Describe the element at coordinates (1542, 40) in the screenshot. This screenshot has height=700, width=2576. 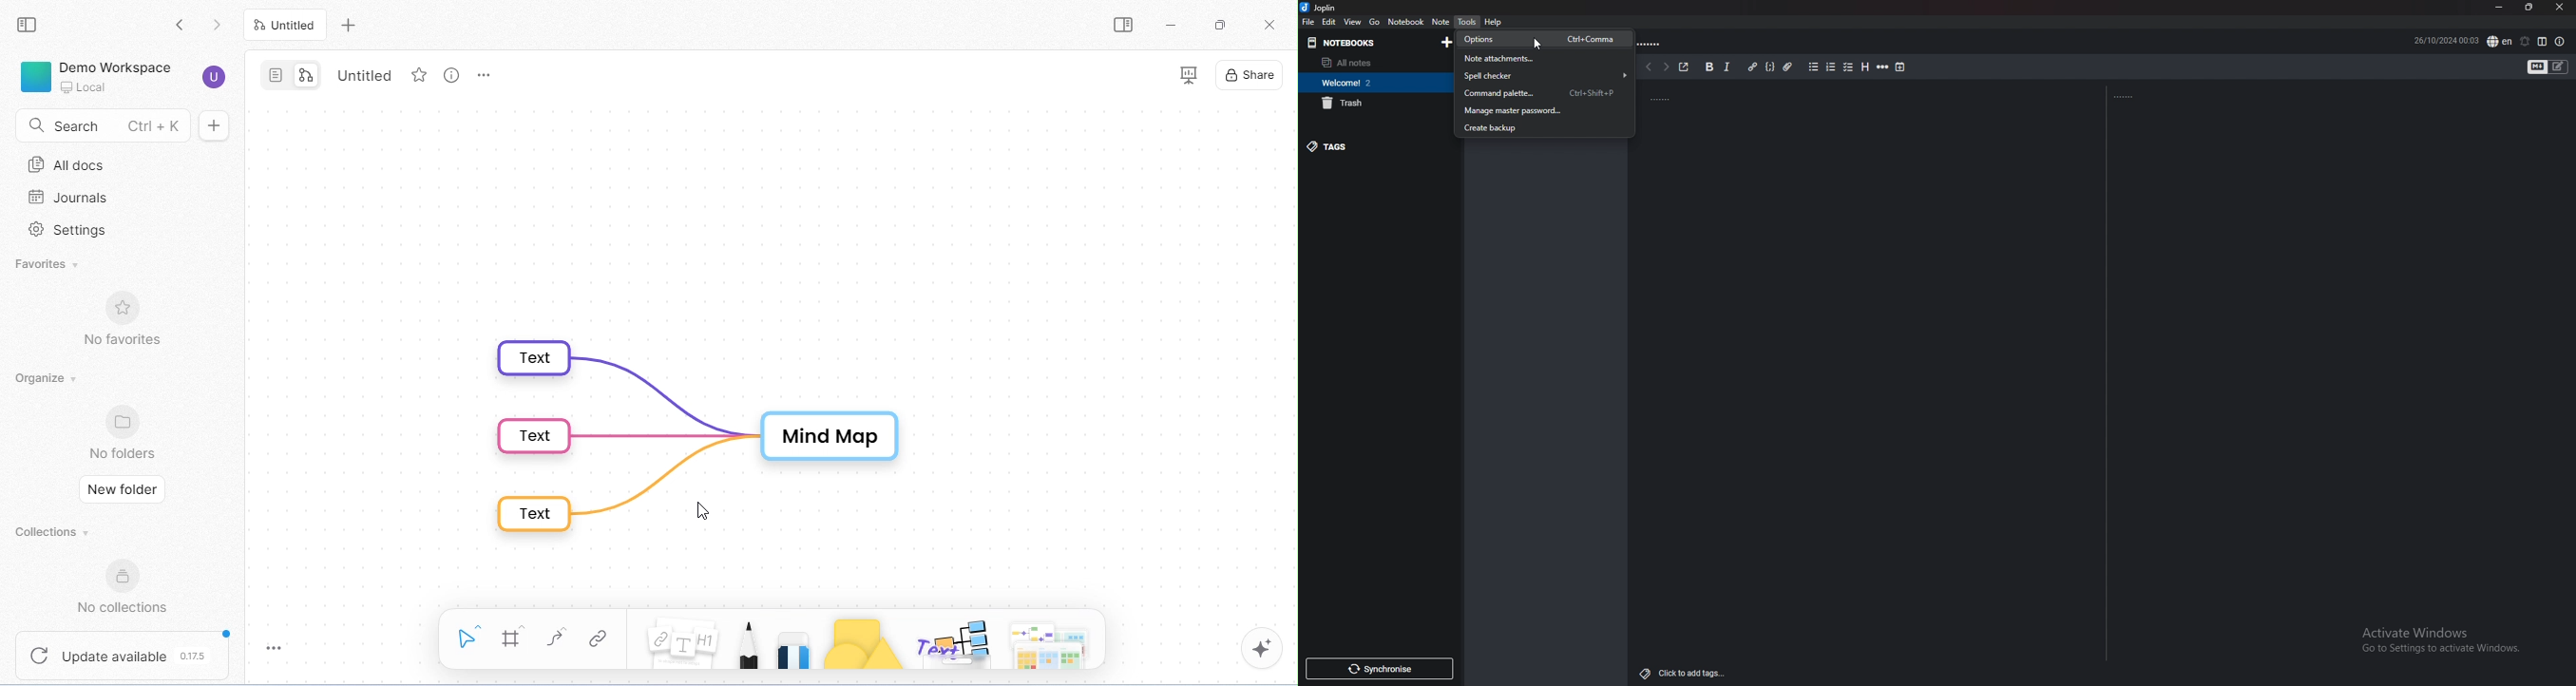
I see `options` at that location.